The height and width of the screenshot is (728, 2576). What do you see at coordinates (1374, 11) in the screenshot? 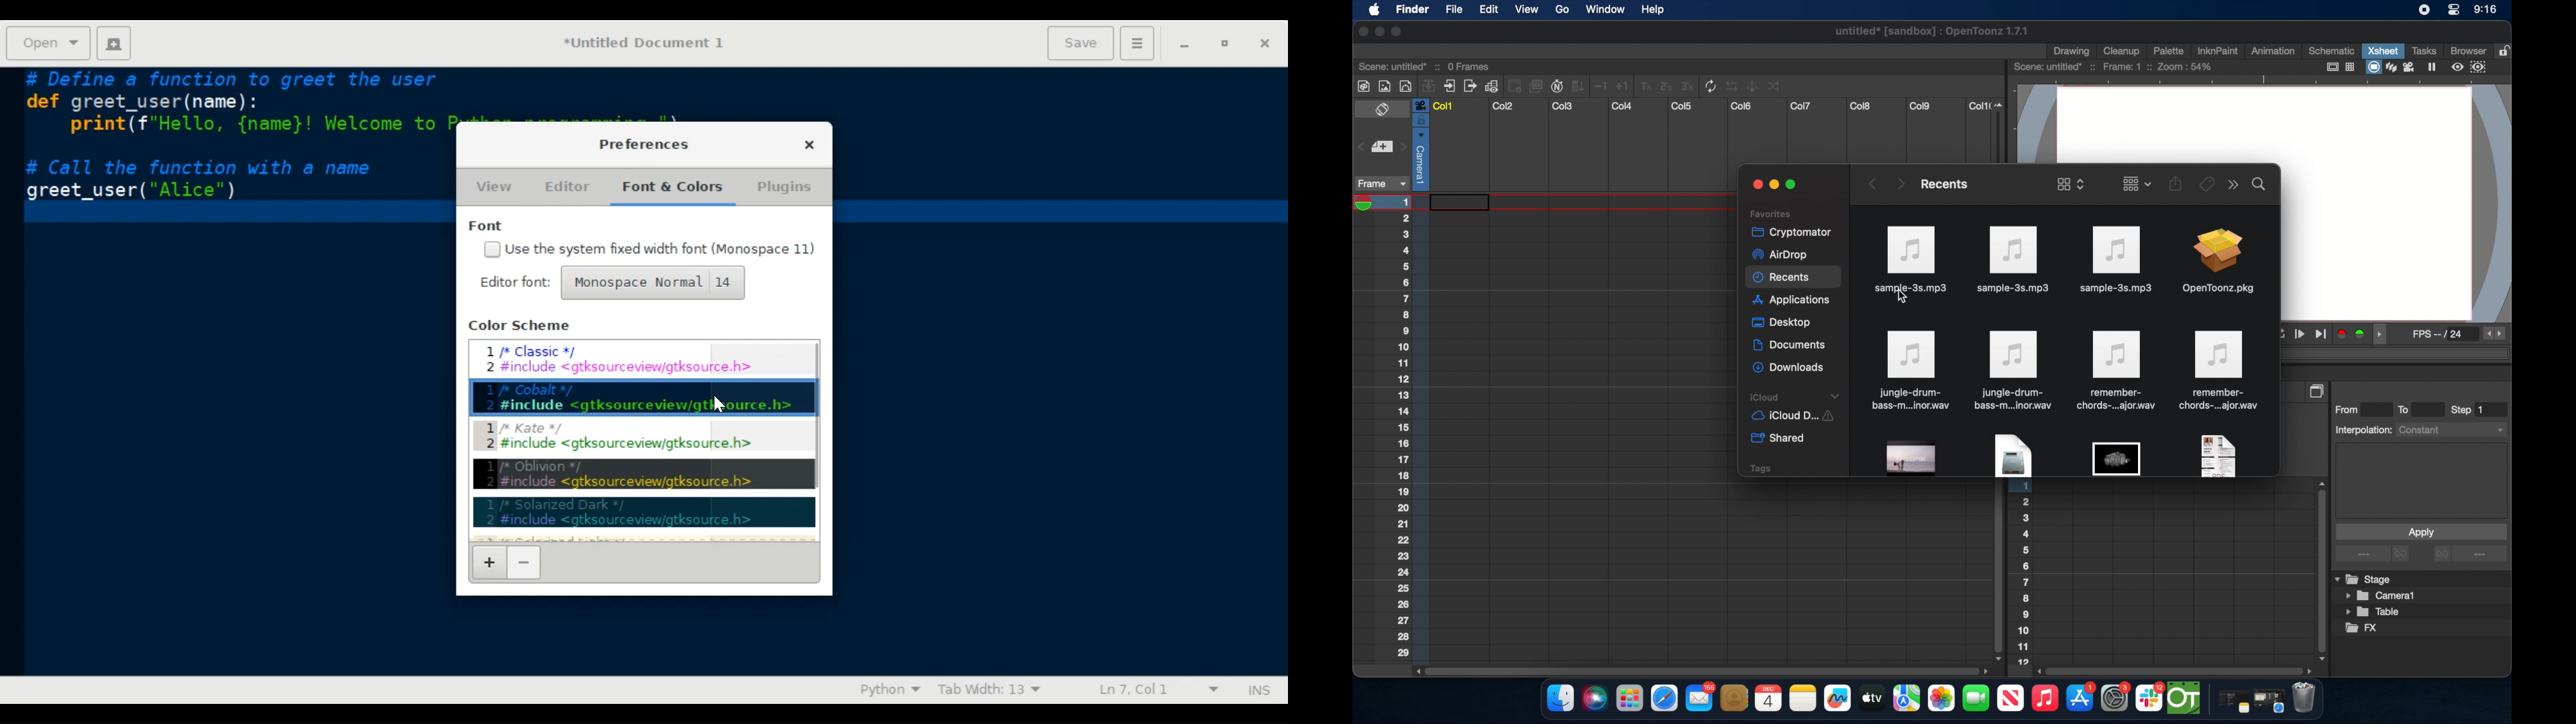
I see `appleicon` at bounding box center [1374, 11].